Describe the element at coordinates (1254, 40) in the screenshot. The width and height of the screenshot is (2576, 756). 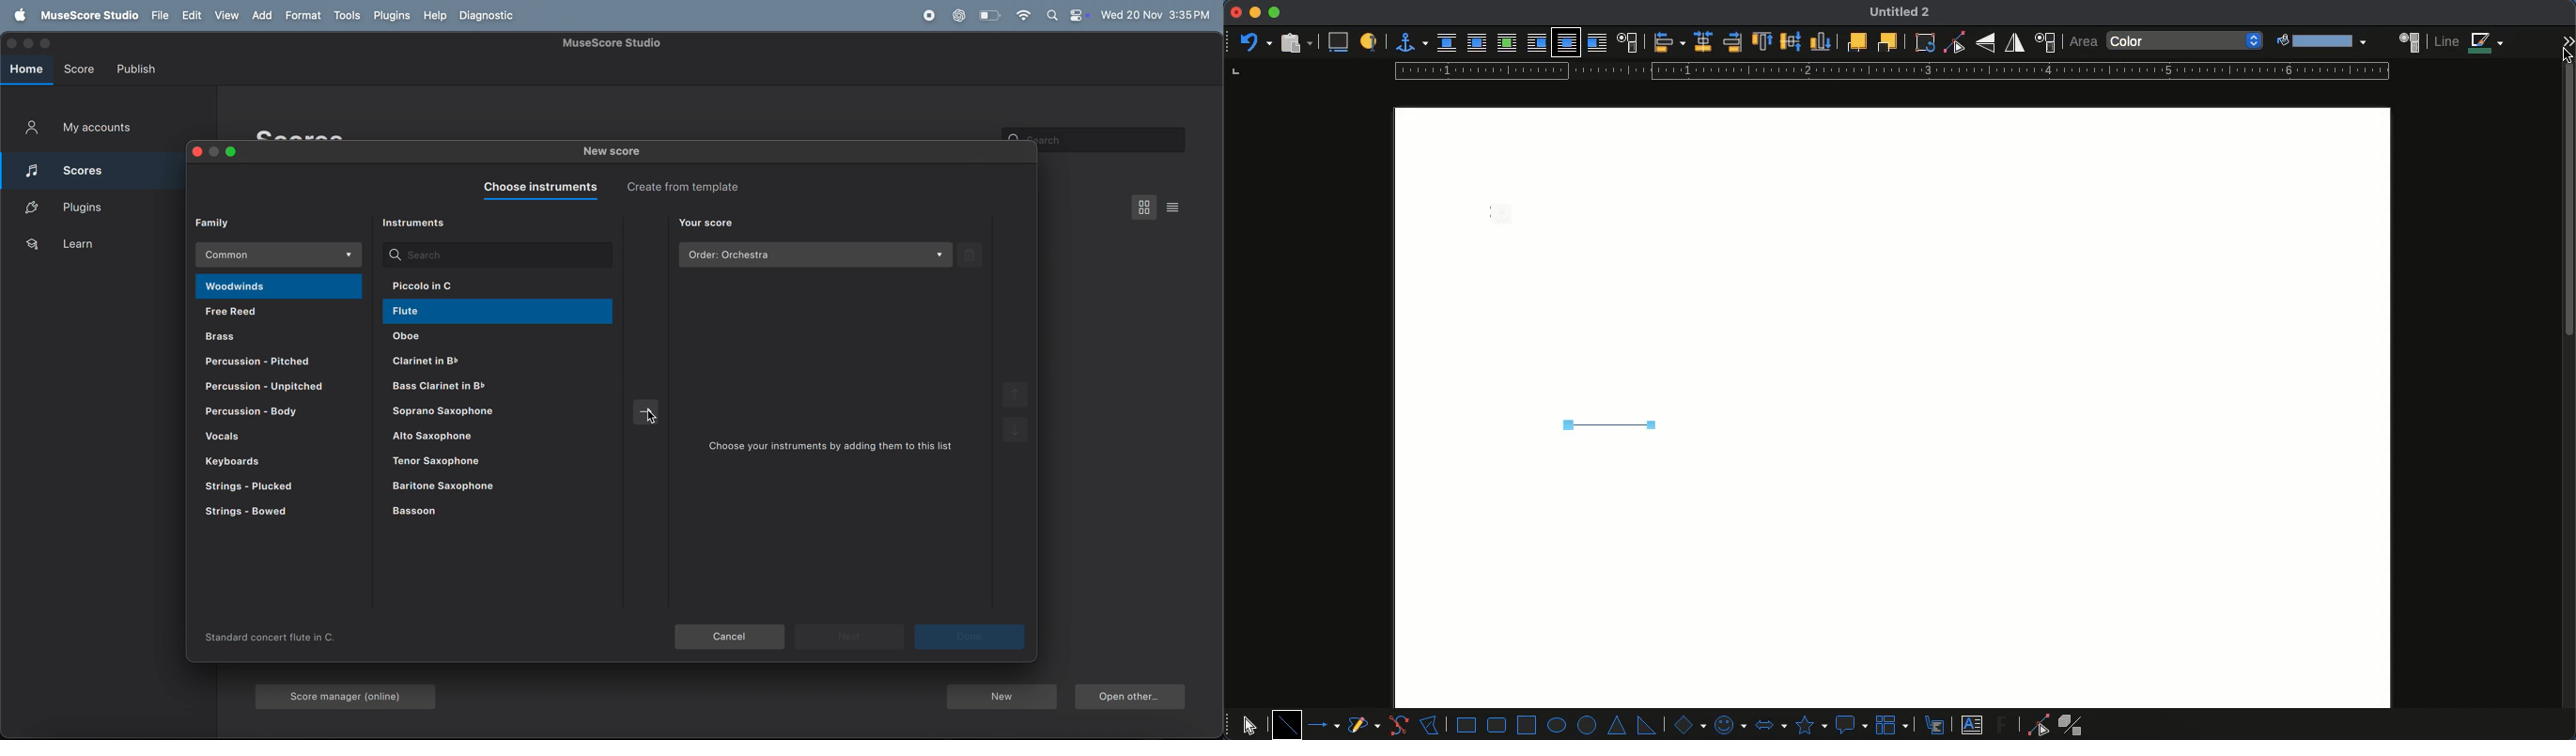
I see `undo` at that location.